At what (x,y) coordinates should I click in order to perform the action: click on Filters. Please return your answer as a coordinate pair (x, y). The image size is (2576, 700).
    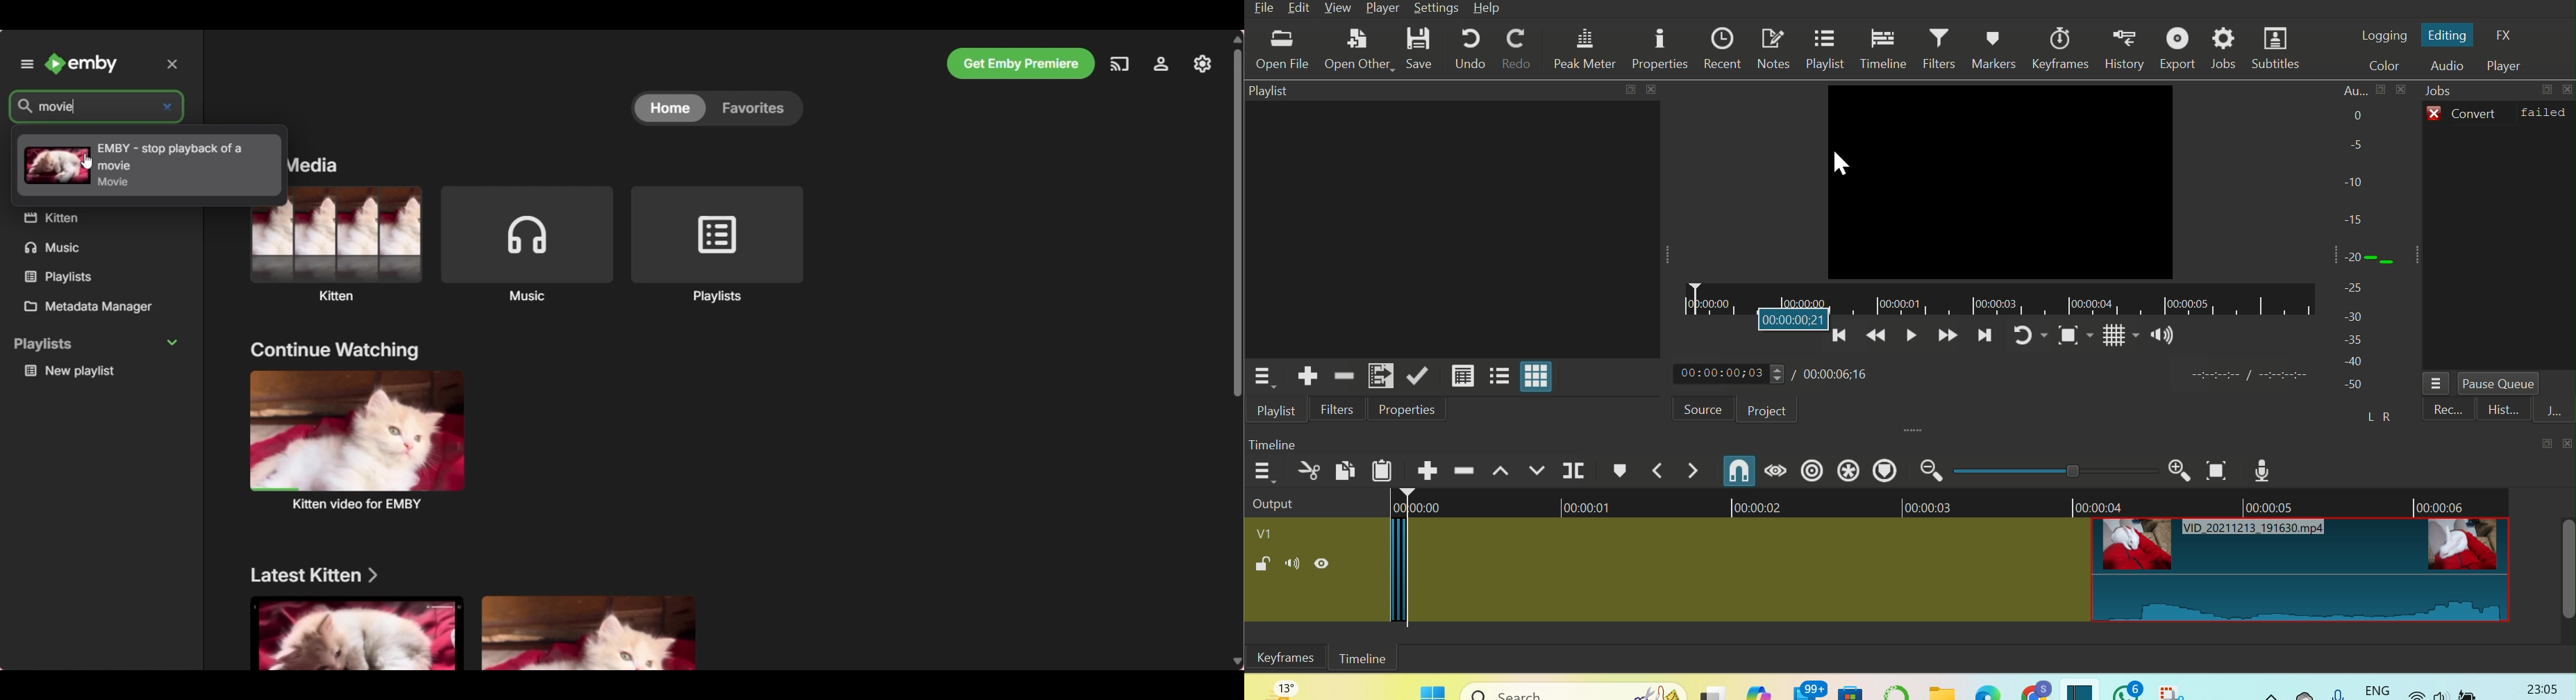
    Looking at the image, I should click on (1941, 47).